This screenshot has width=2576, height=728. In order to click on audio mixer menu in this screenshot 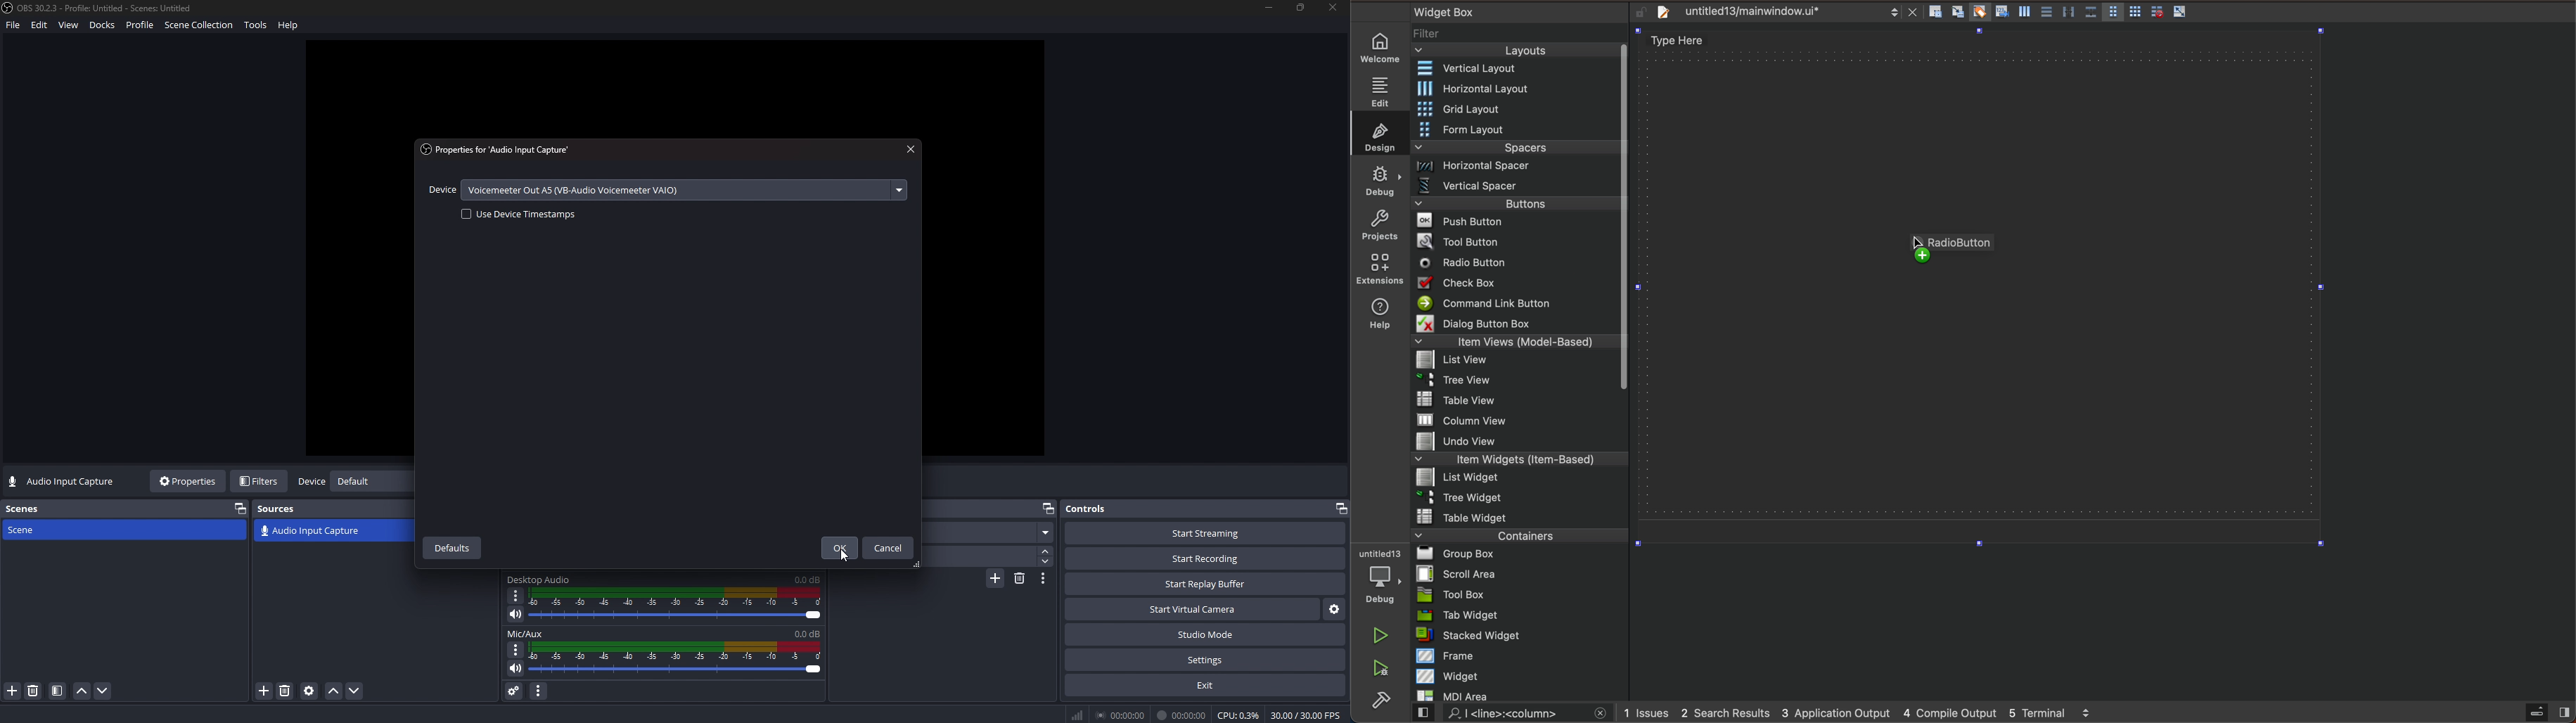, I will do `click(539, 690)`.